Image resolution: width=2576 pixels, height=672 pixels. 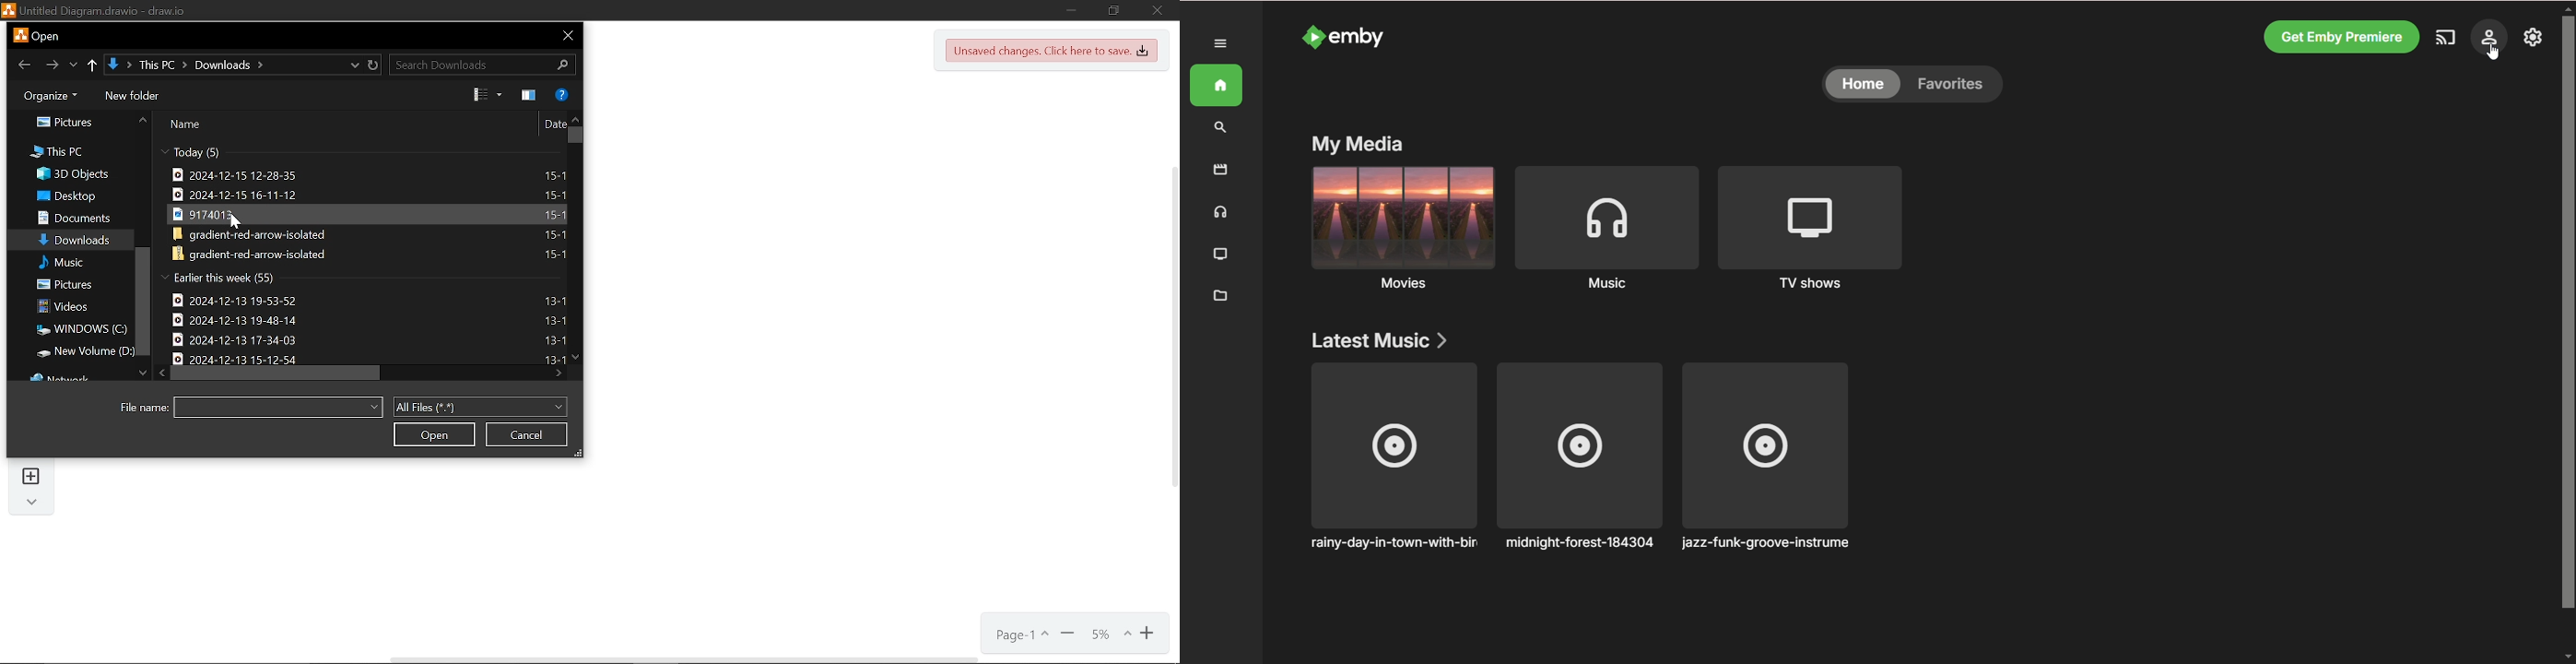 What do you see at coordinates (49, 151) in the screenshot?
I see `this pc` at bounding box center [49, 151].